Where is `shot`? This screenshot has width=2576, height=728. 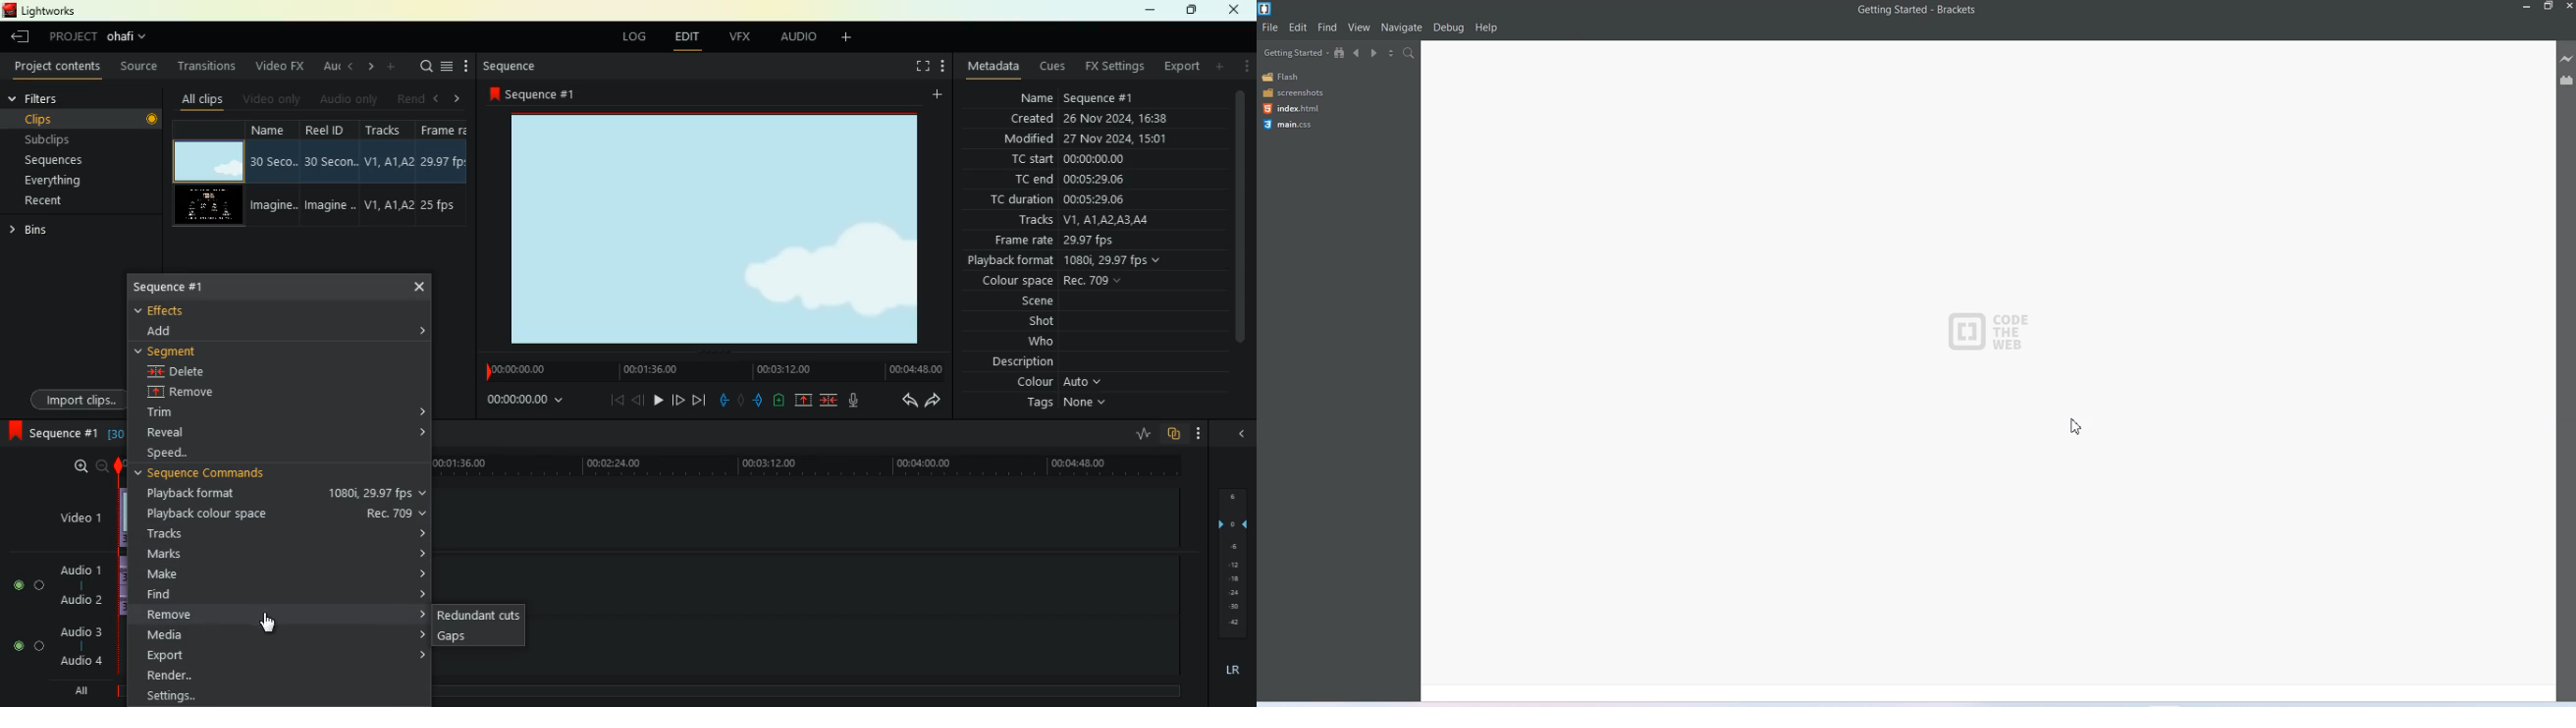
shot is located at coordinates (1047, 323).